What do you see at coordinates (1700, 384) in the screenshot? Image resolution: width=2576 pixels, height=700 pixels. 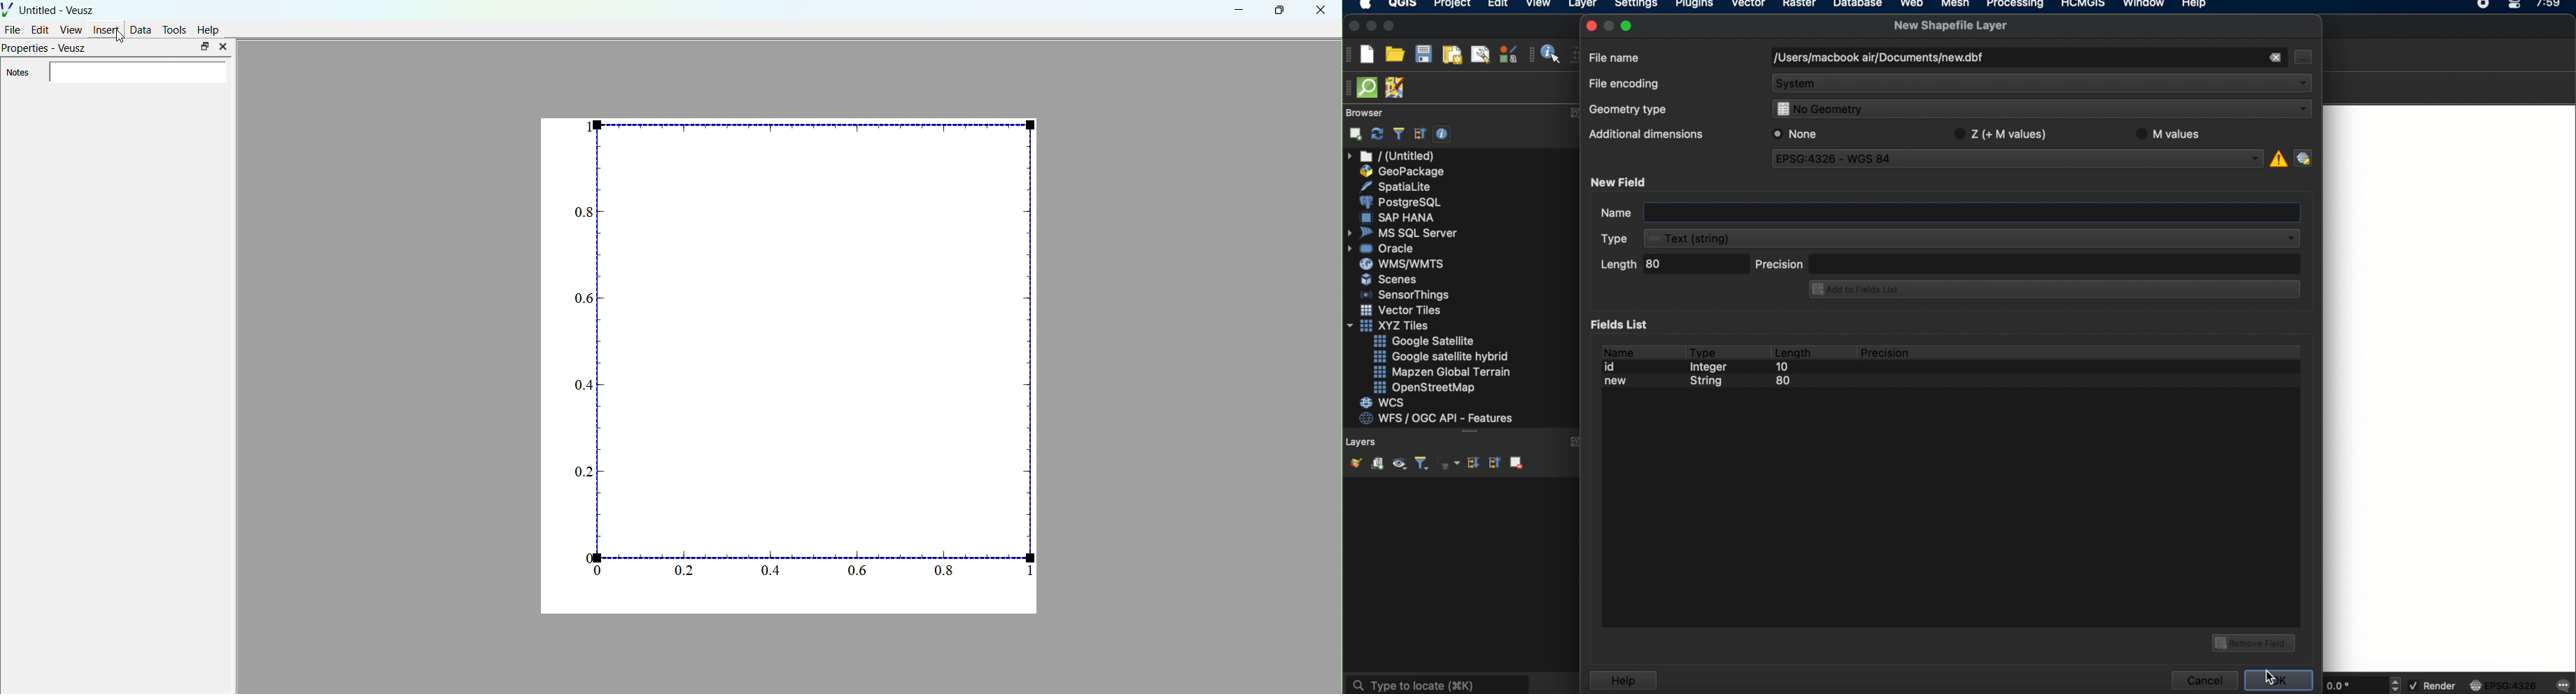 I see `new field added` at bounding box center [1700, 384].